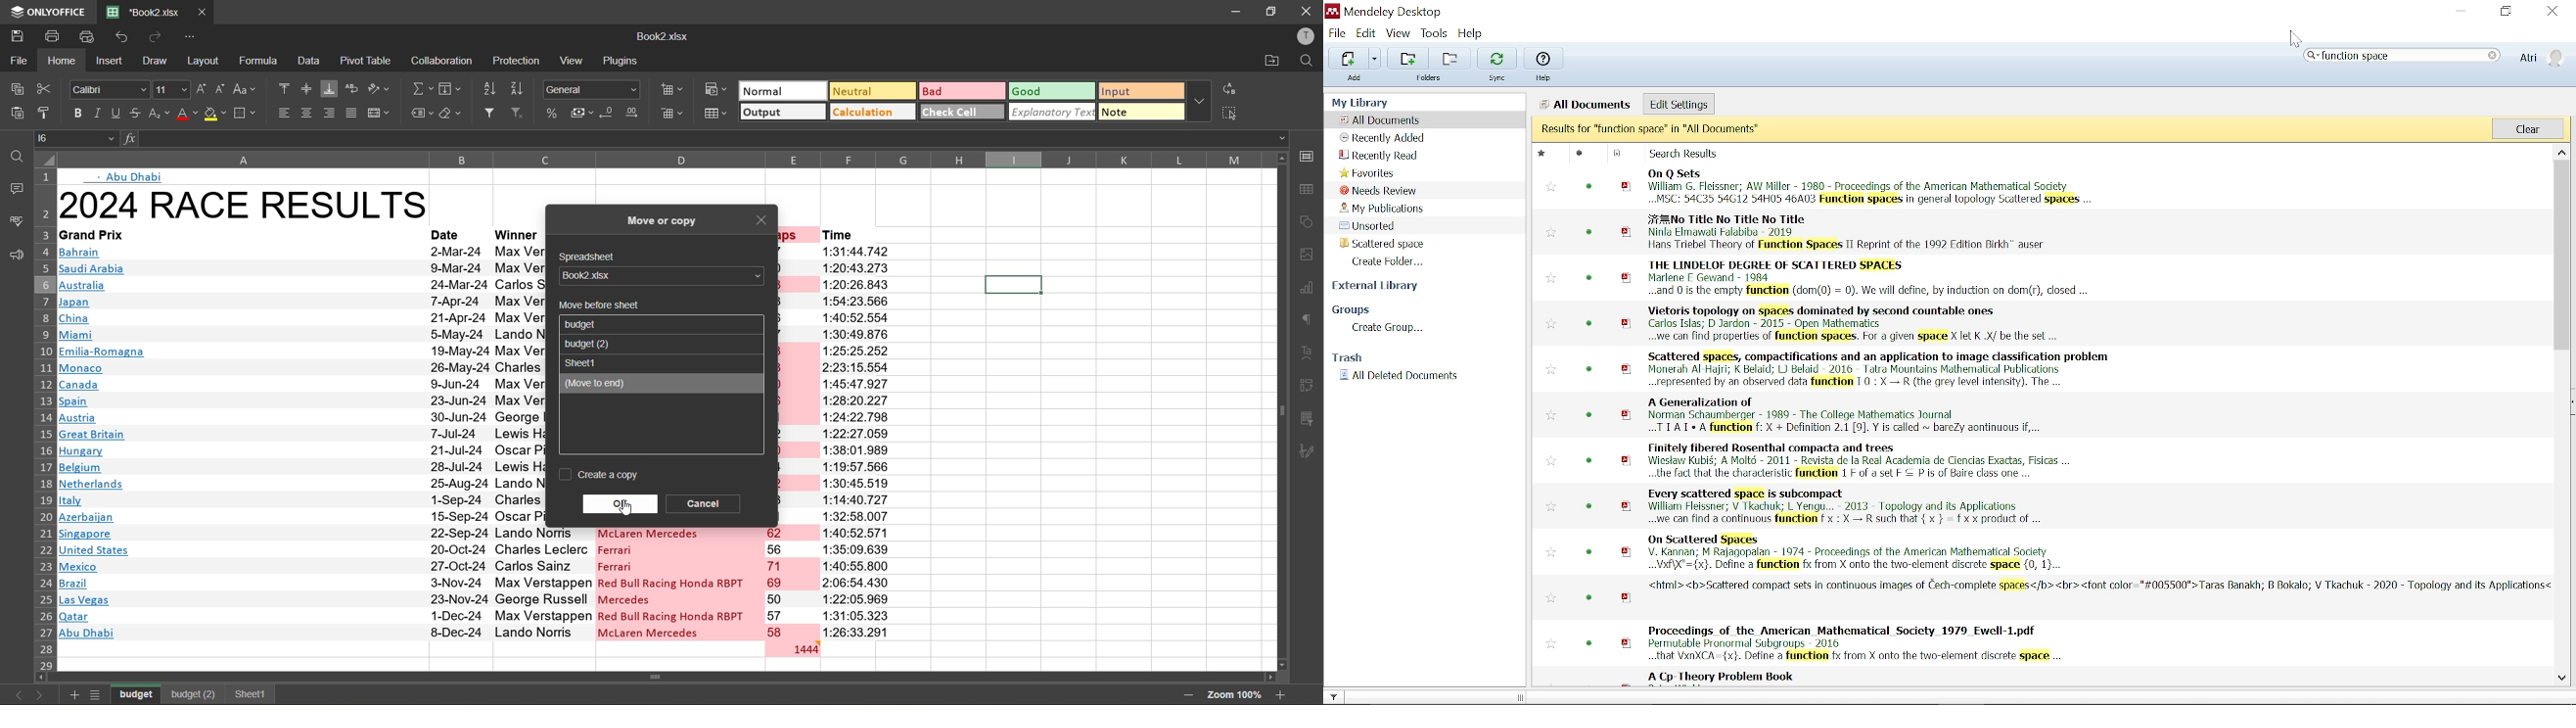 The height and width of the screenshot is (728, 2576). What do you see at coordinates (1311, 451) in the screenshot?
I see `signature` at bounding box center [1311, 451].